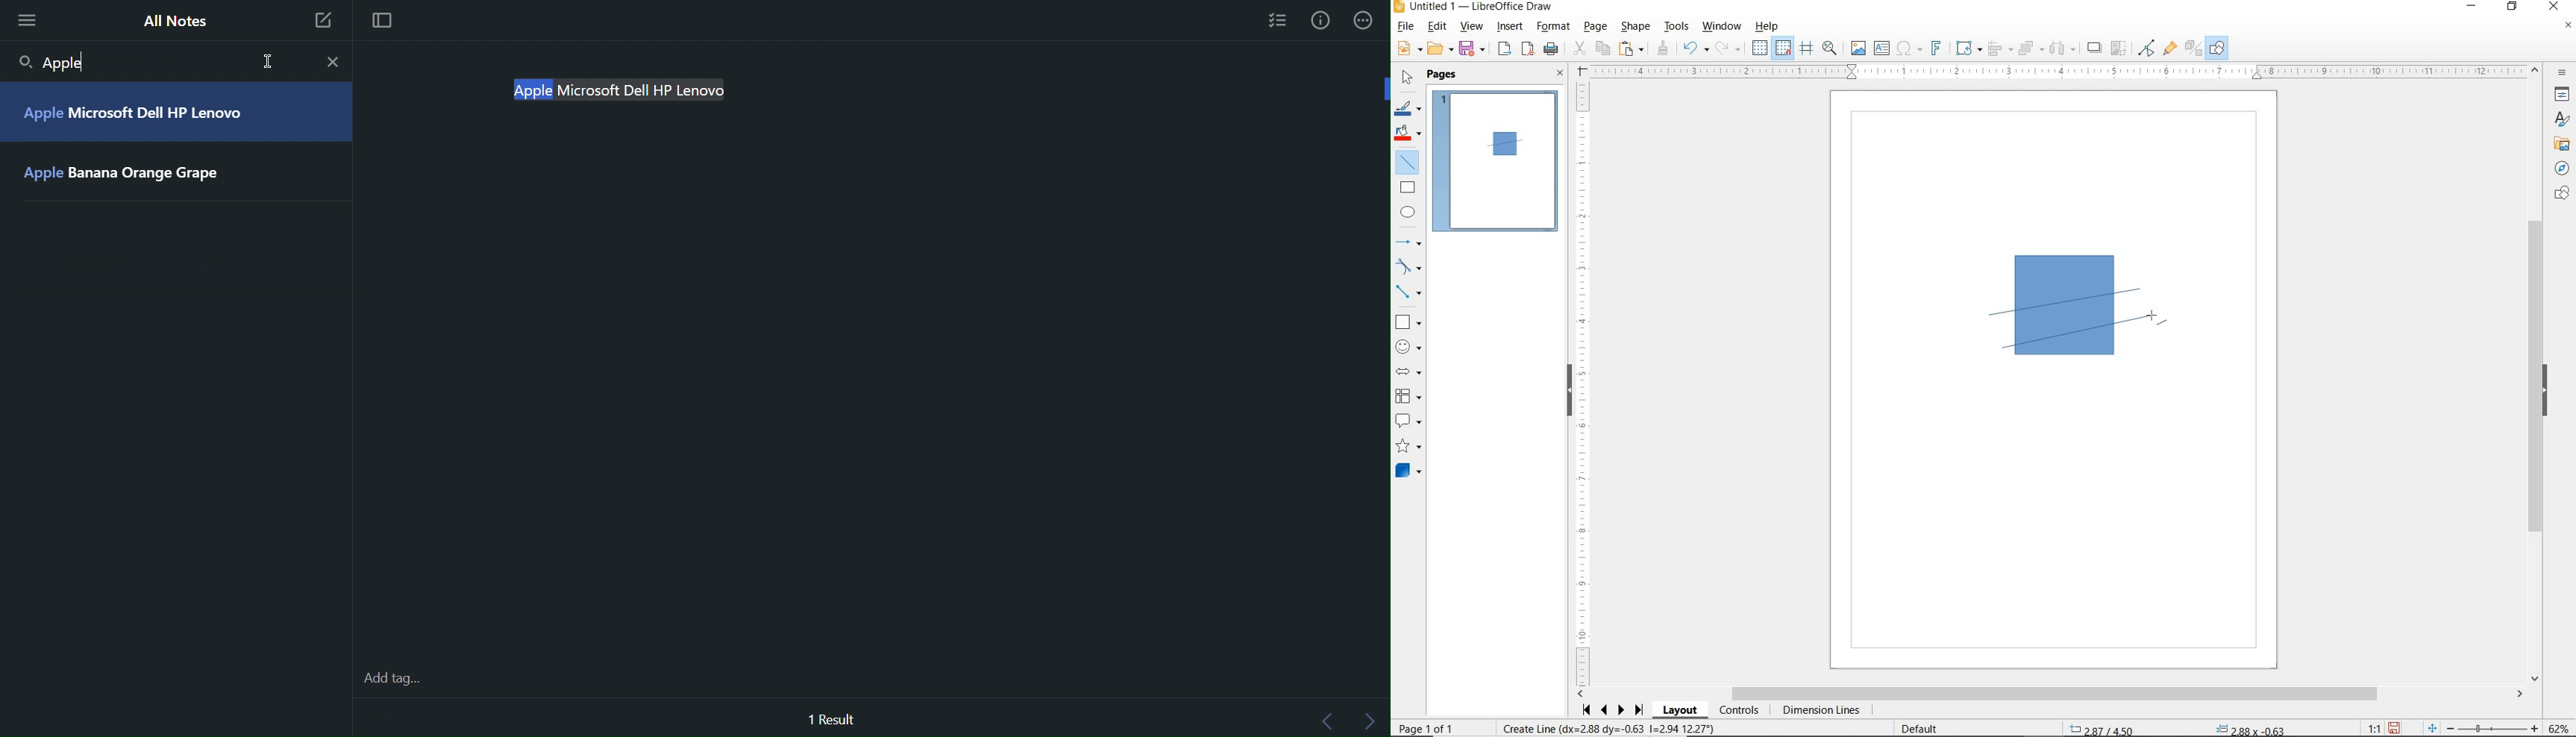  I want to click on PROPERTIES, so click(2560, 96).